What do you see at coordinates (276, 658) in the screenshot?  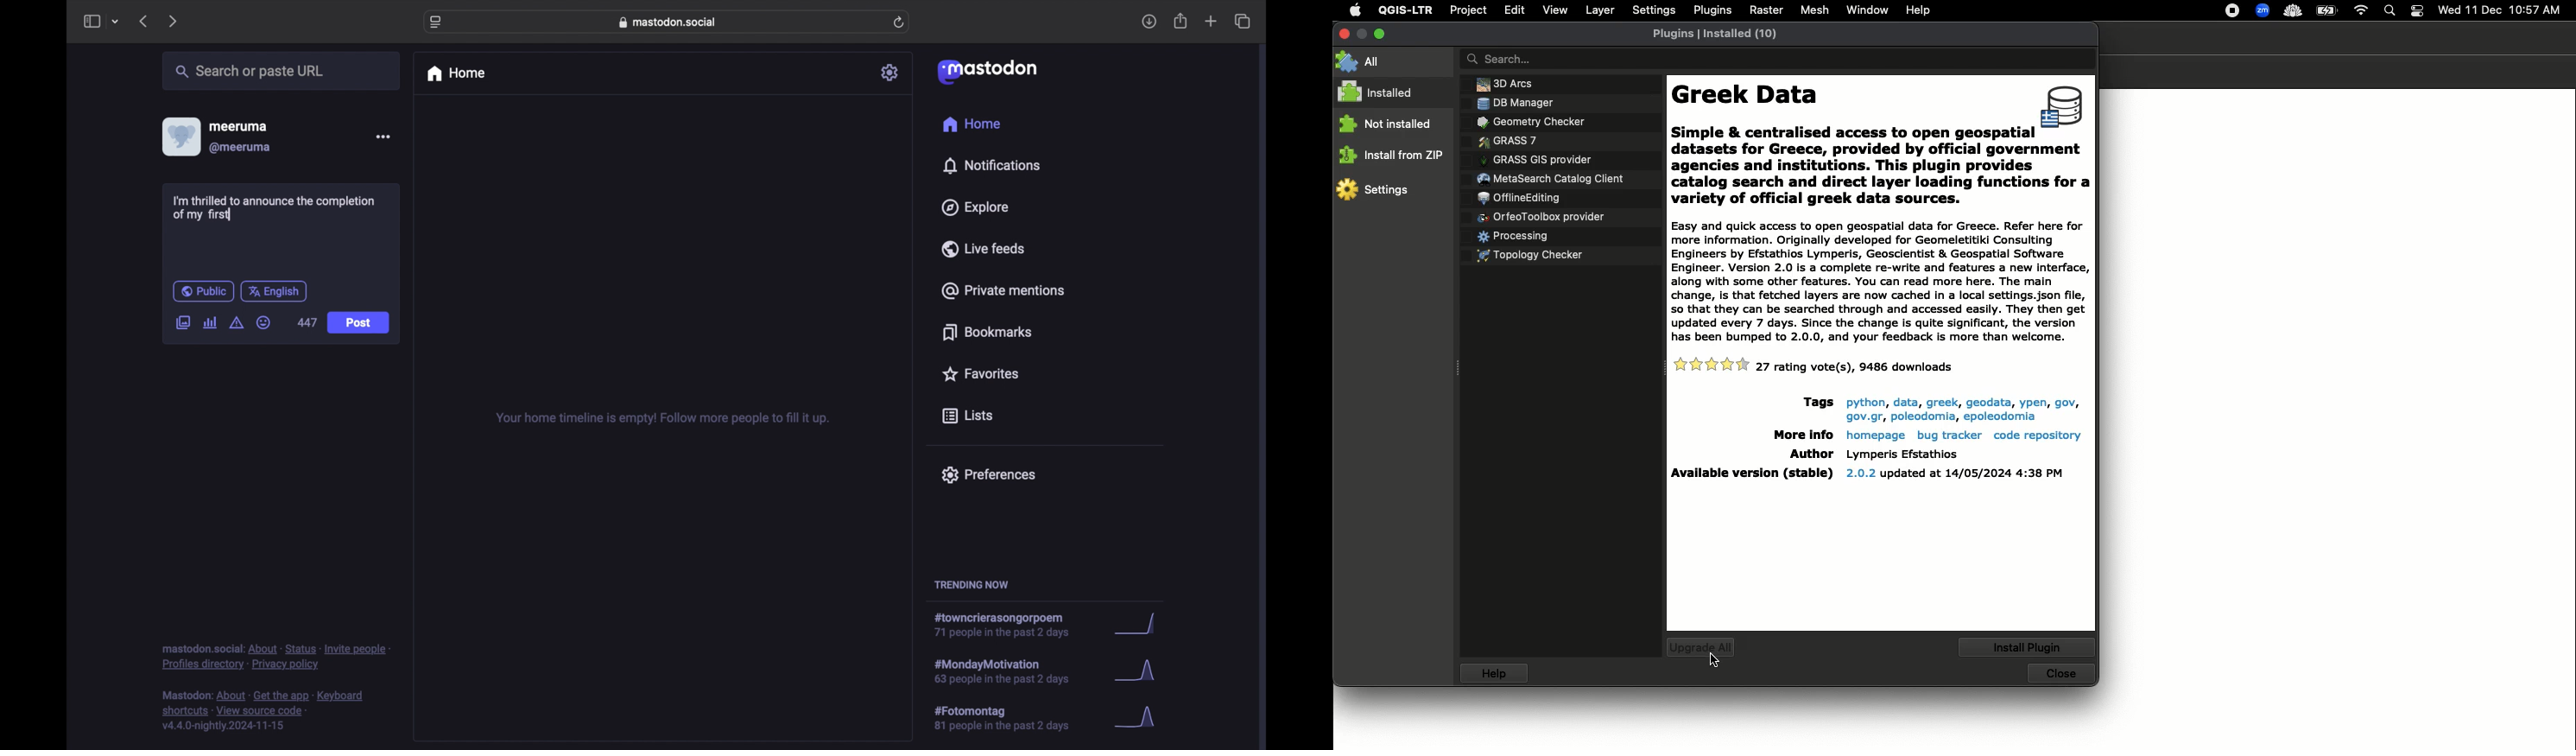 I see `footnote` at bounding box center [276, 658].